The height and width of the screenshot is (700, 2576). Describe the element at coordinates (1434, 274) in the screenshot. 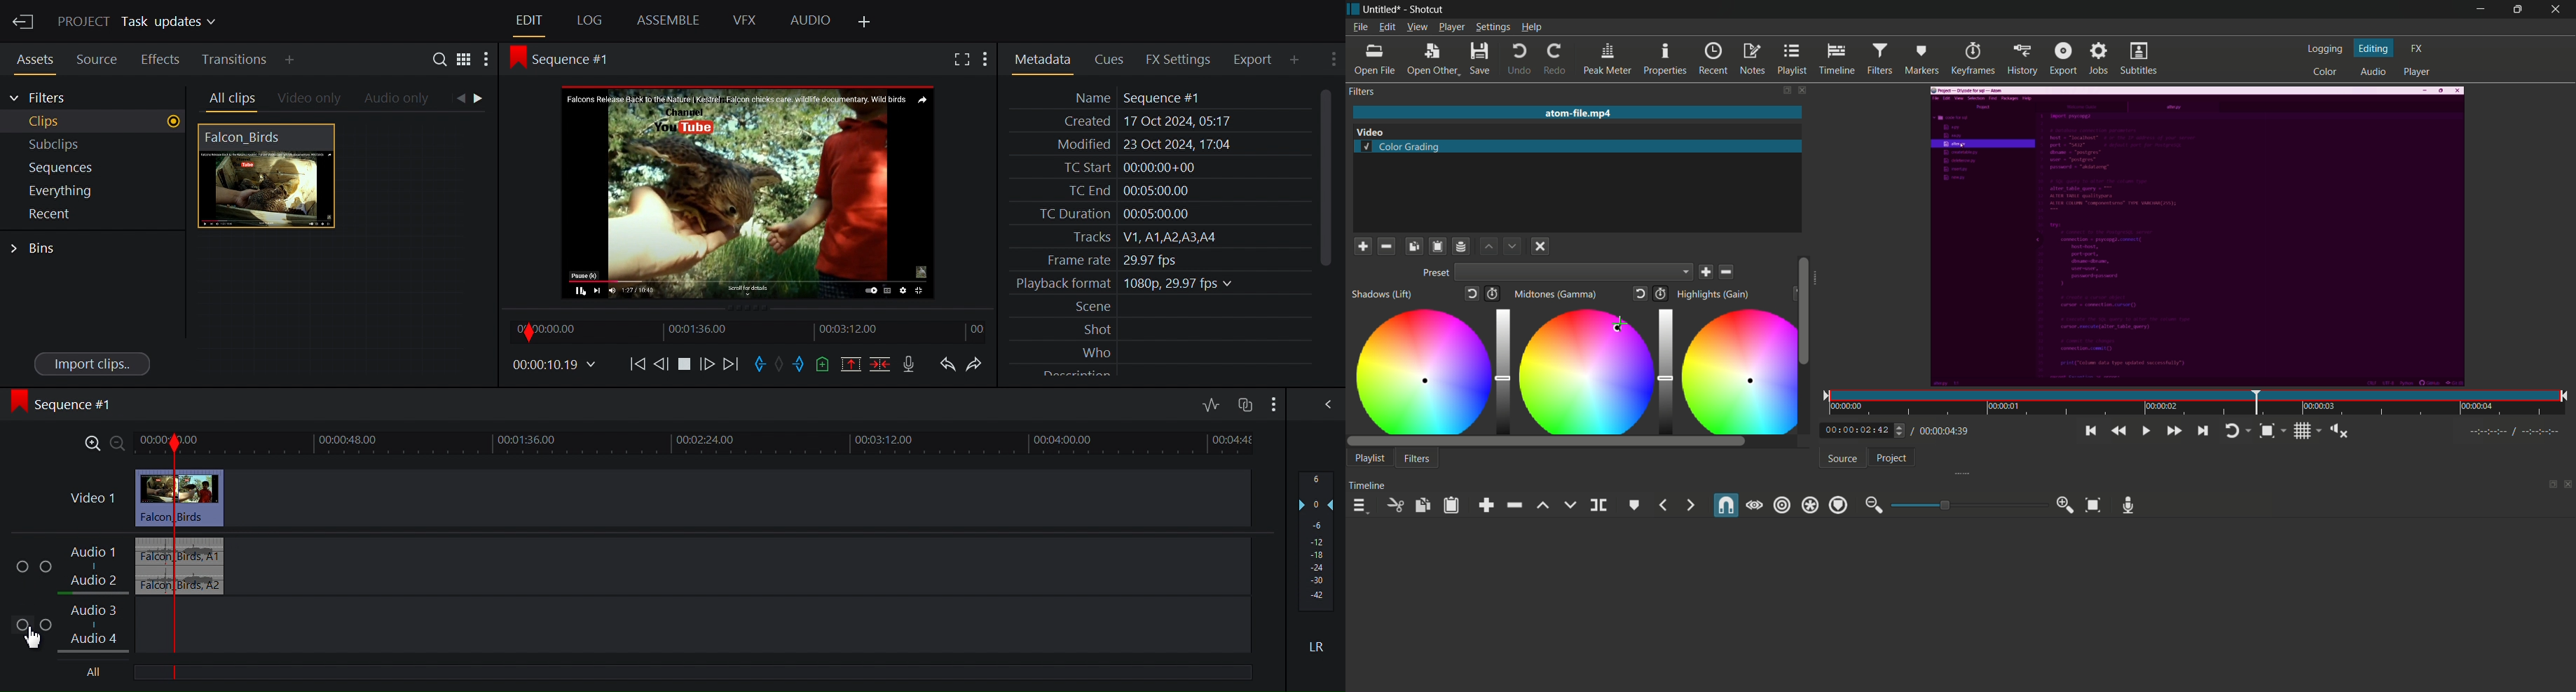

I see `Present` at that location.